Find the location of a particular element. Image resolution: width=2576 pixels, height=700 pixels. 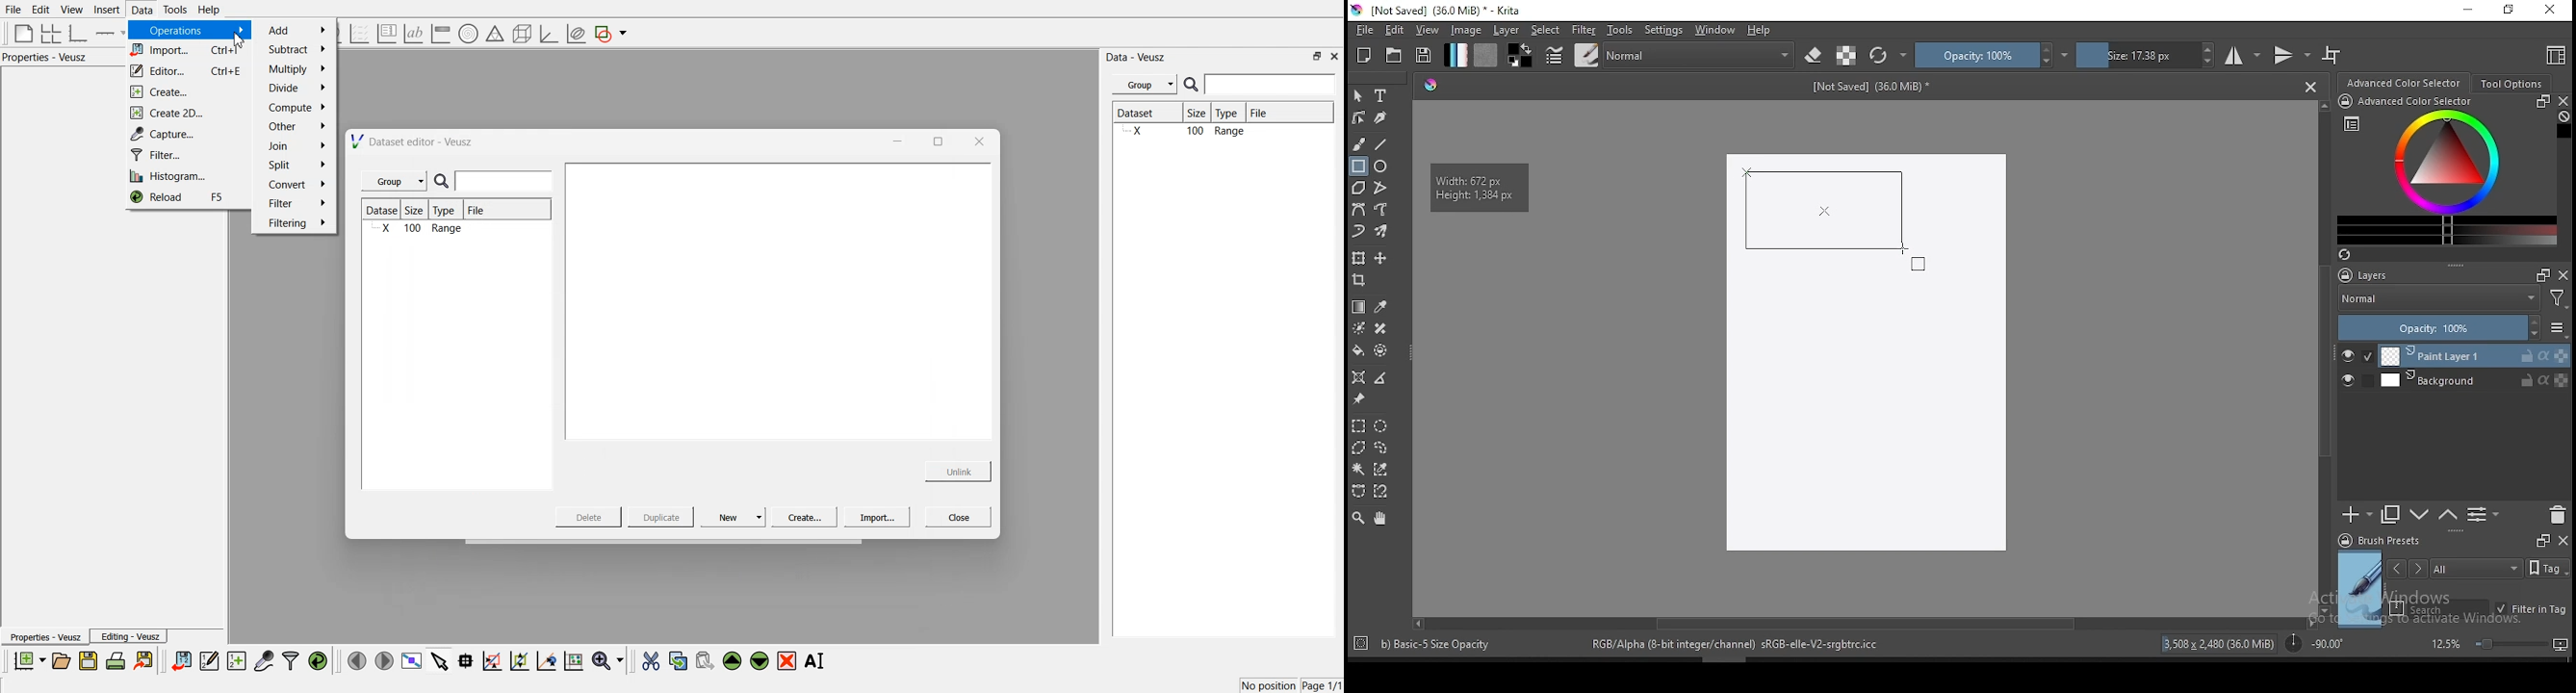

brush presets is located at coordinates (2385, 541).